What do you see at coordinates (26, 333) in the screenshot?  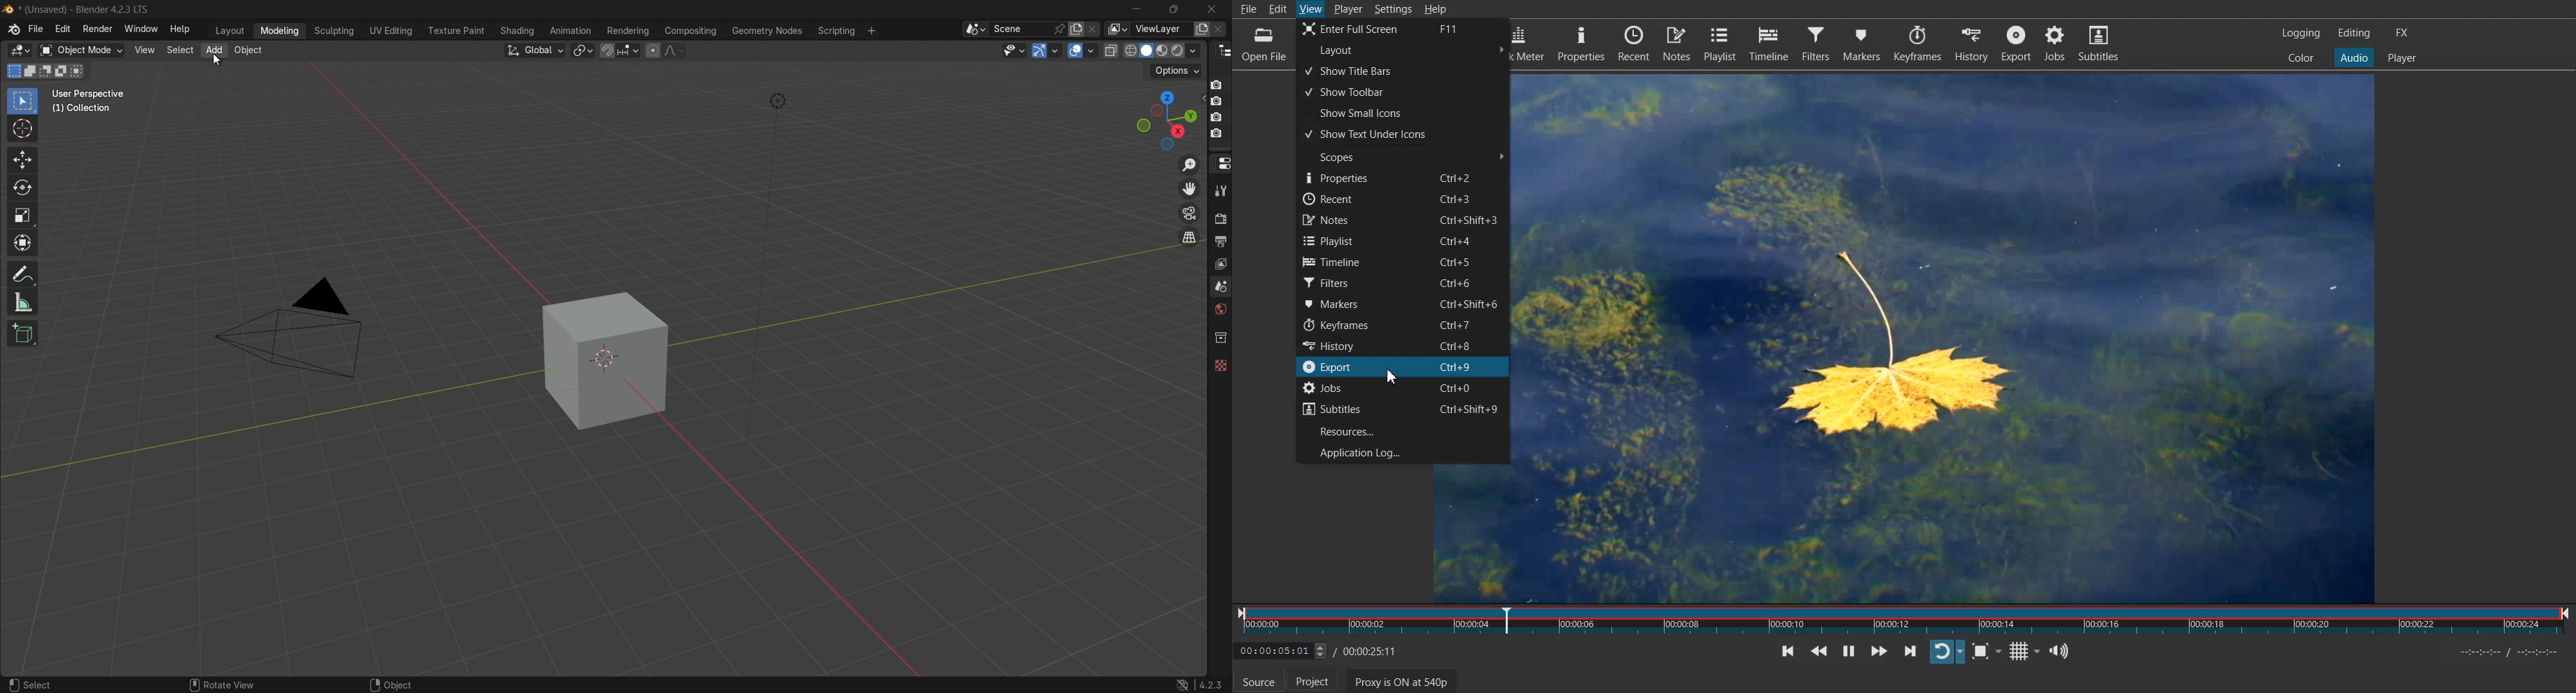 I see `add cube` at bounding box center [26, 333].